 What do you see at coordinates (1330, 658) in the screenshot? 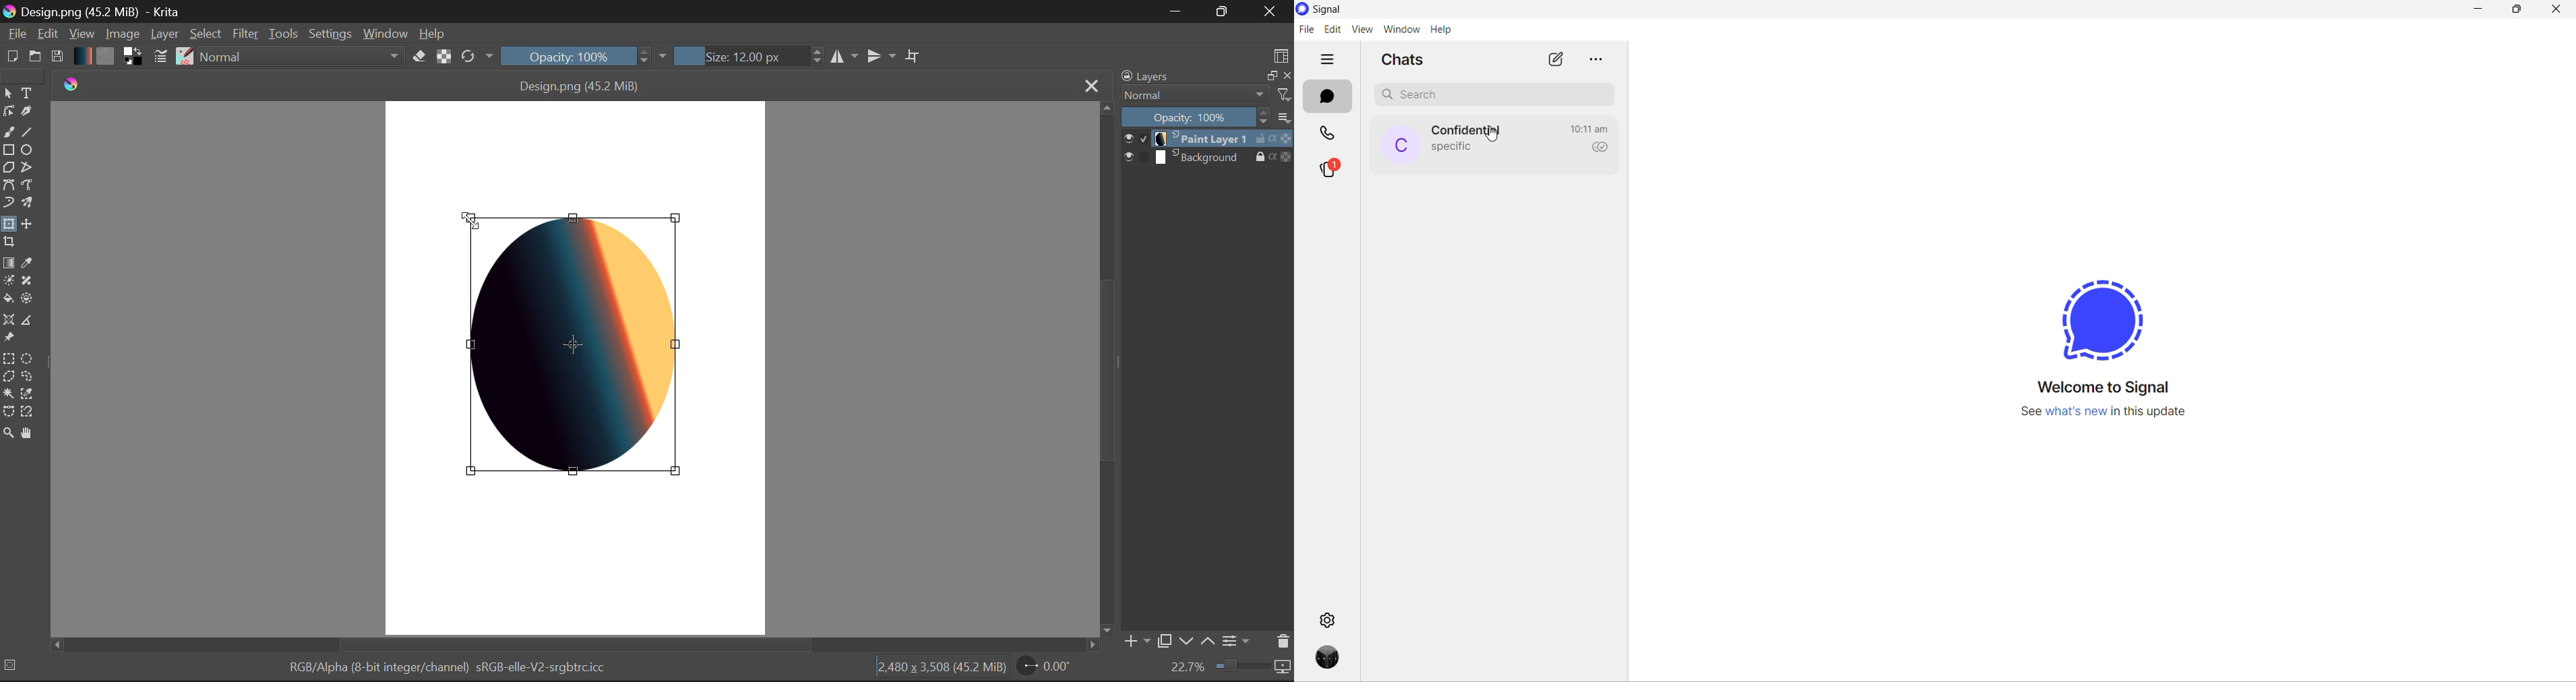
I see `profile` at bounding box center [1330, 658].